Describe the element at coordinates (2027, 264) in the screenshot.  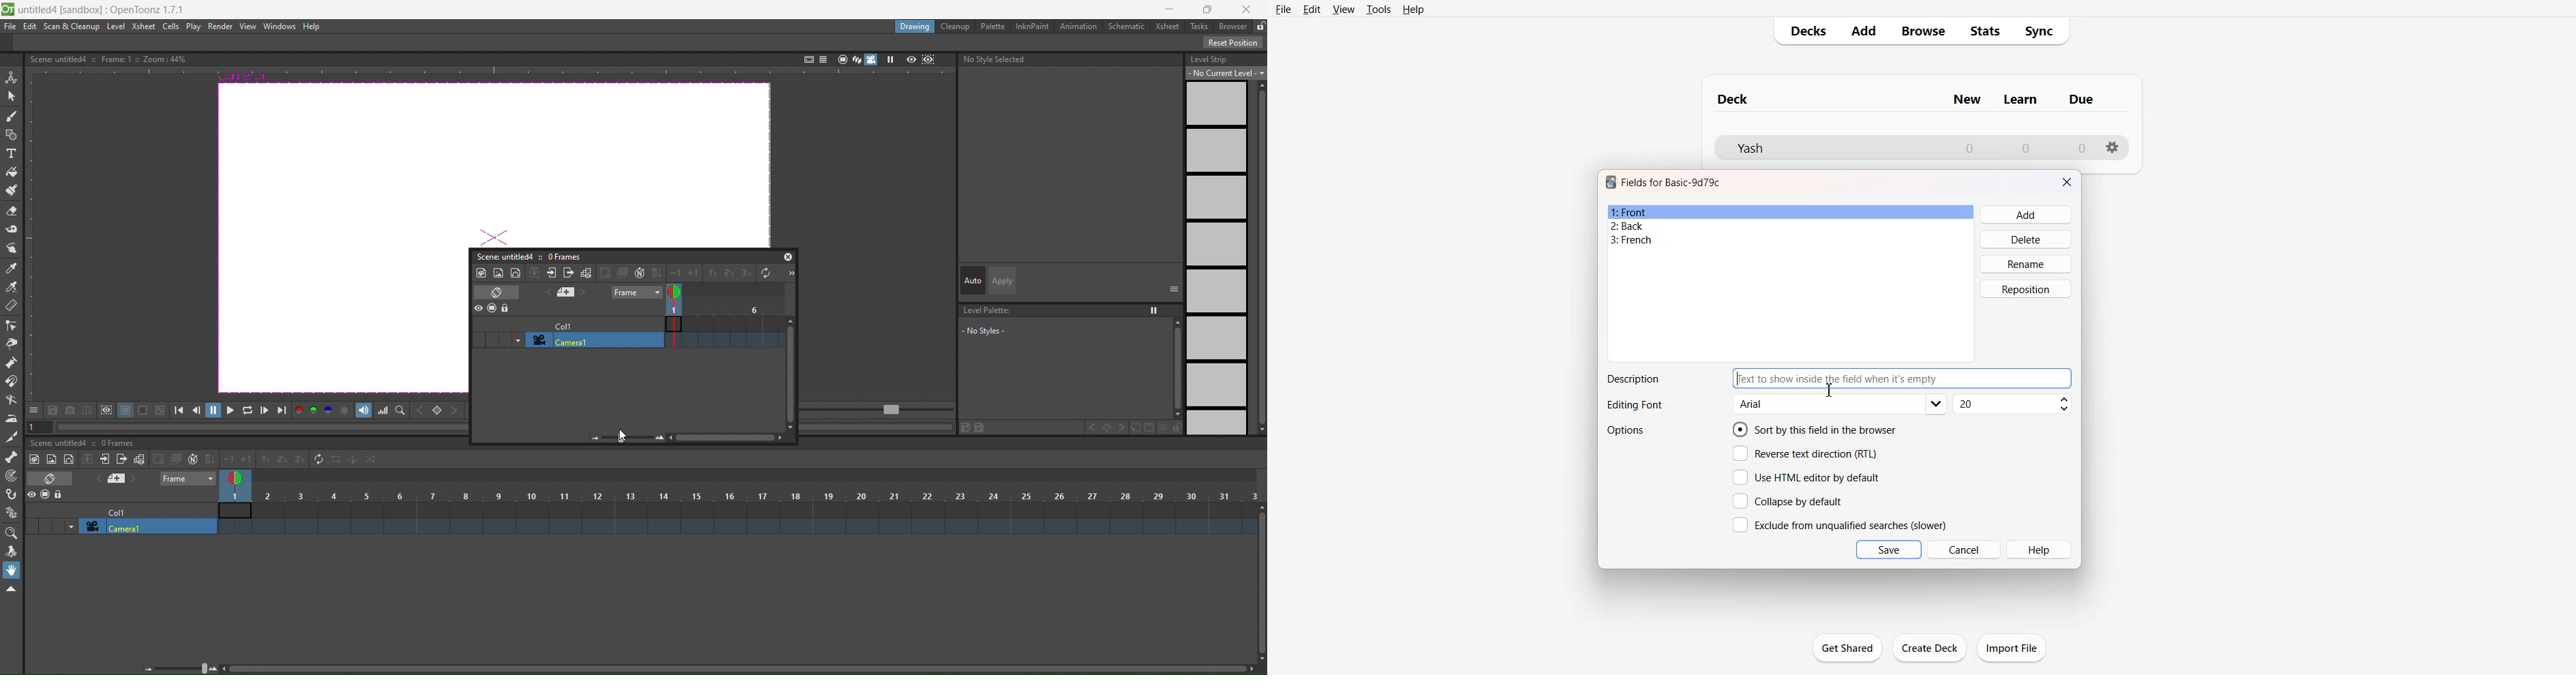
I see `Rename` at that location.